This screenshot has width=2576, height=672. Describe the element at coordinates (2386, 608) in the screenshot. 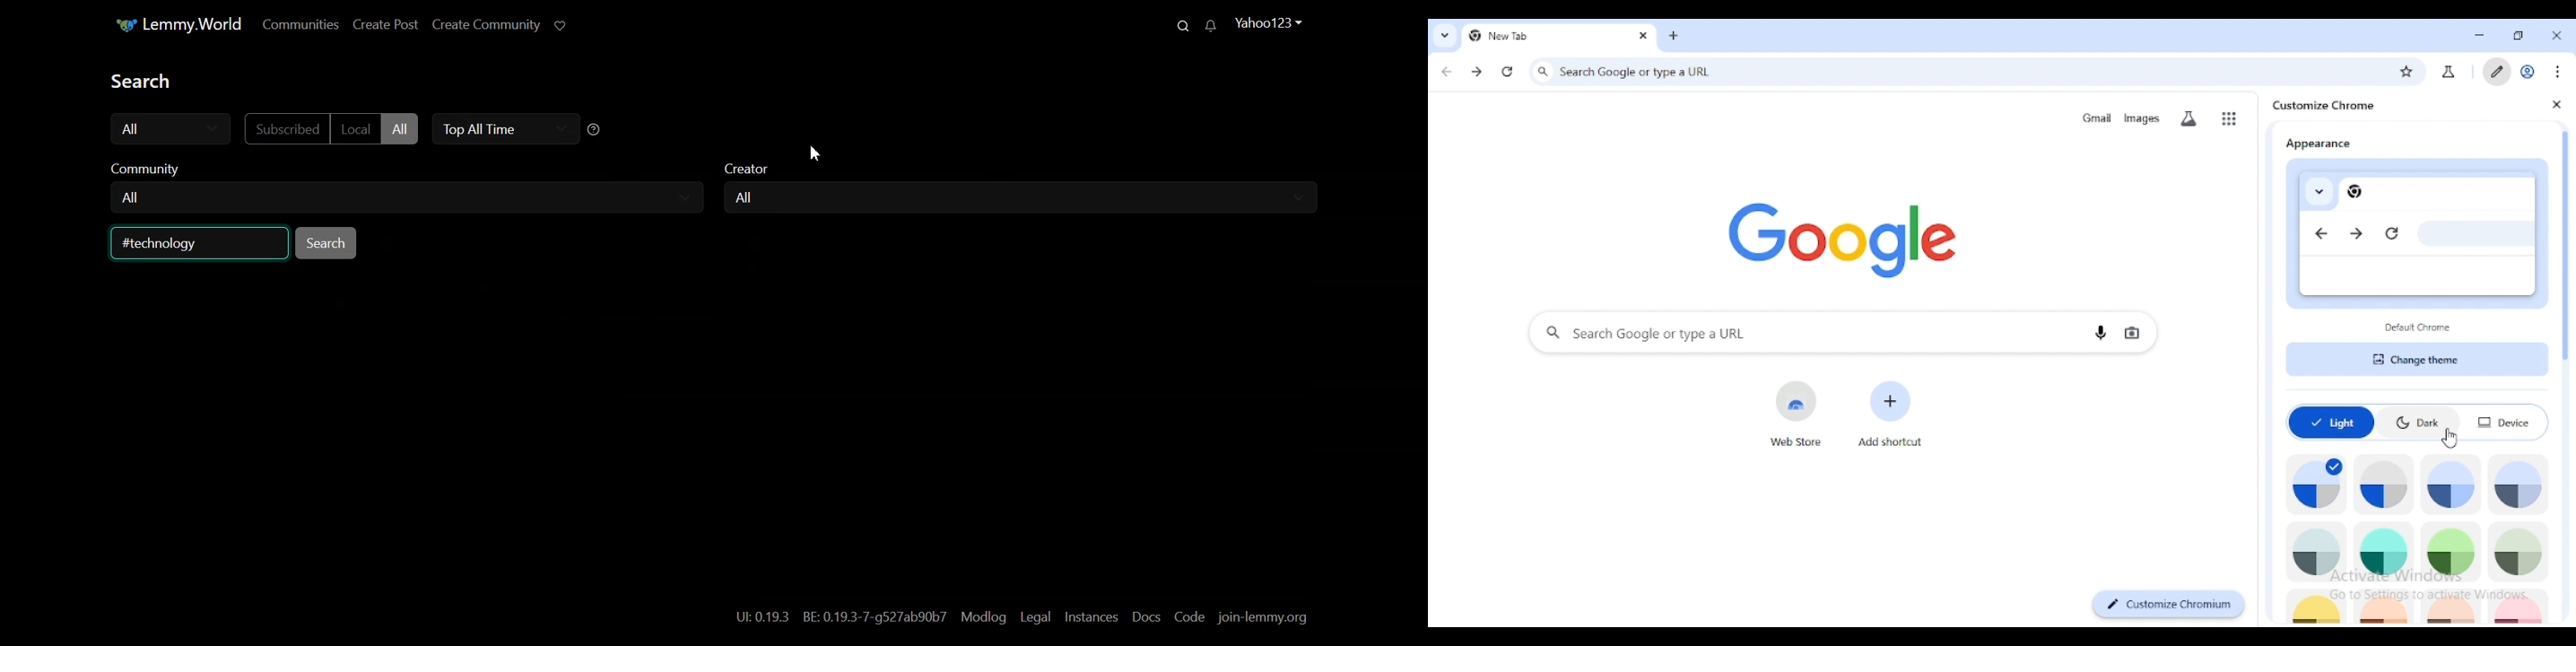

I see `orange` at that location.